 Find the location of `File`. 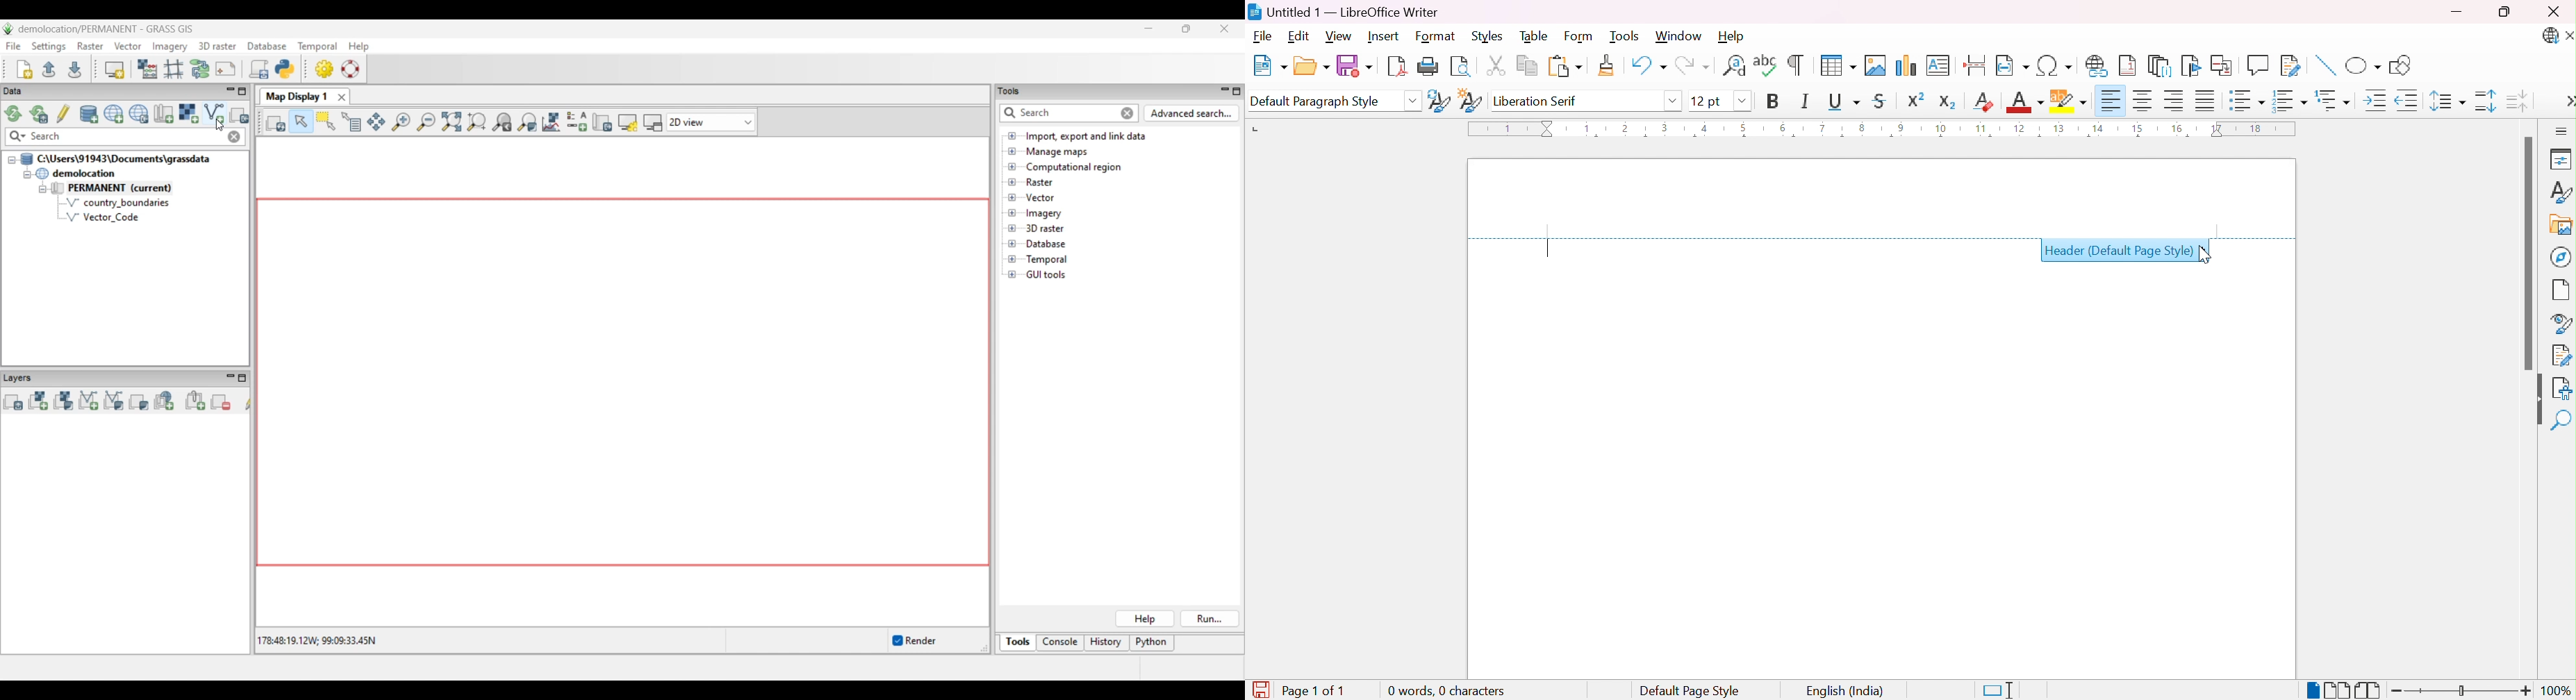

File is located at coordinates (1262, 37).